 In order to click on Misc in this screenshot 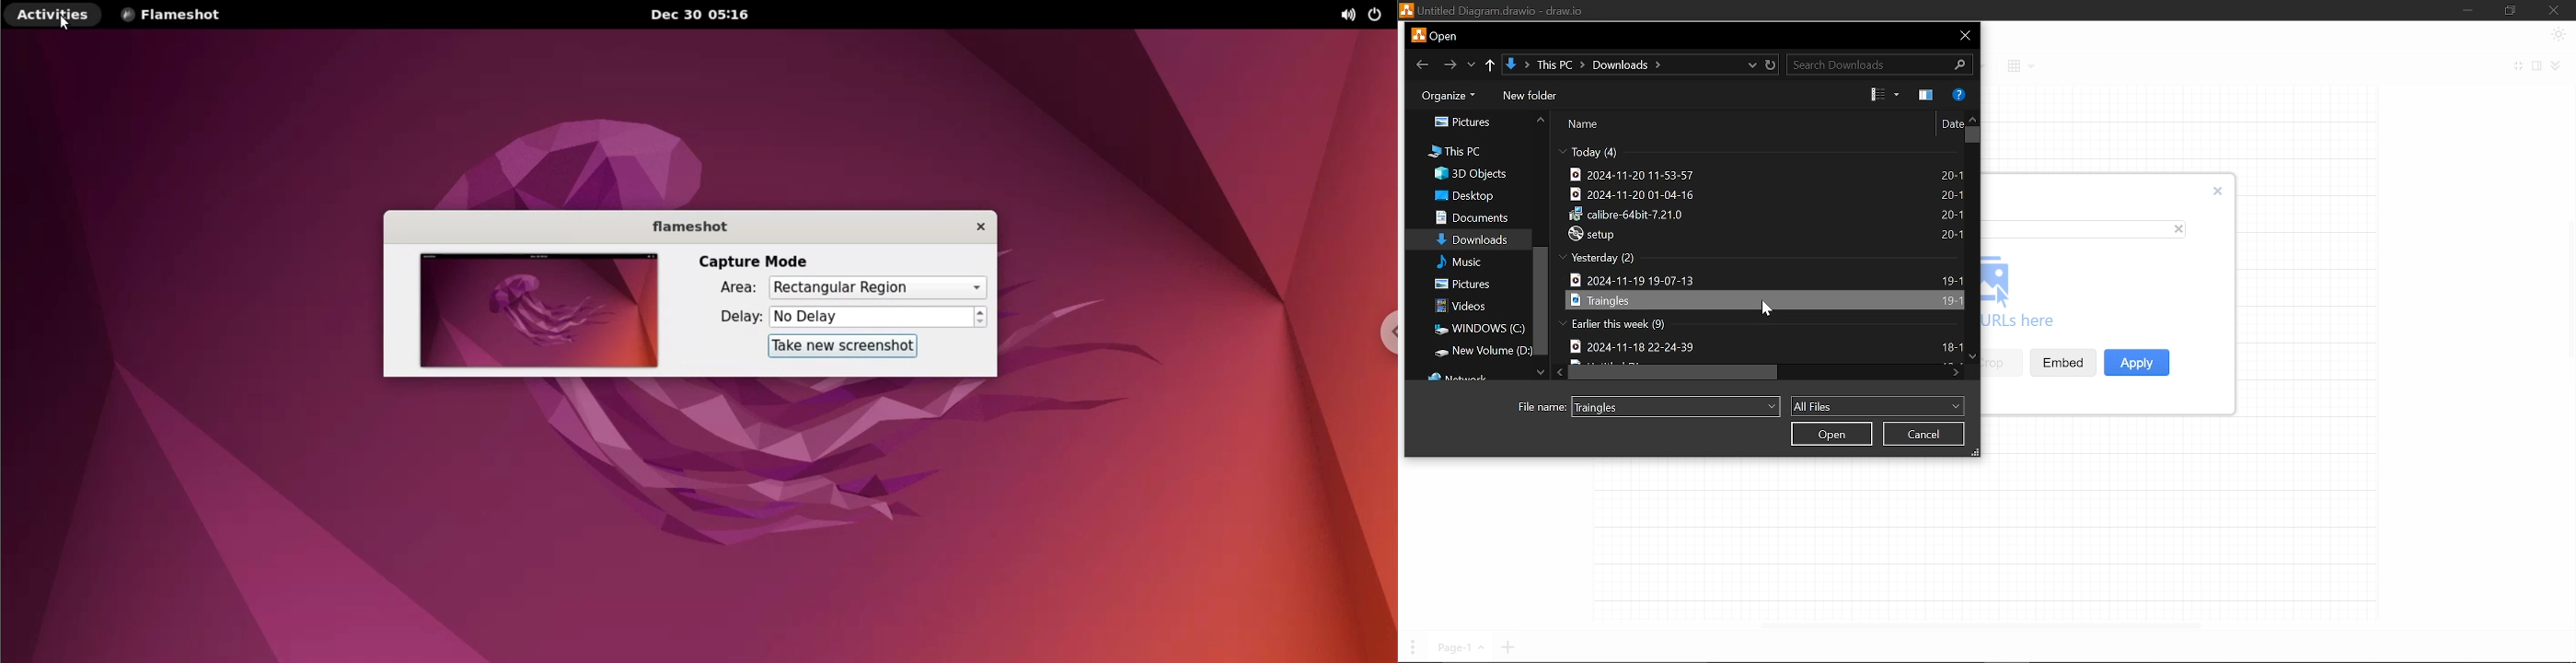, I will do `click(1460, 260)`.